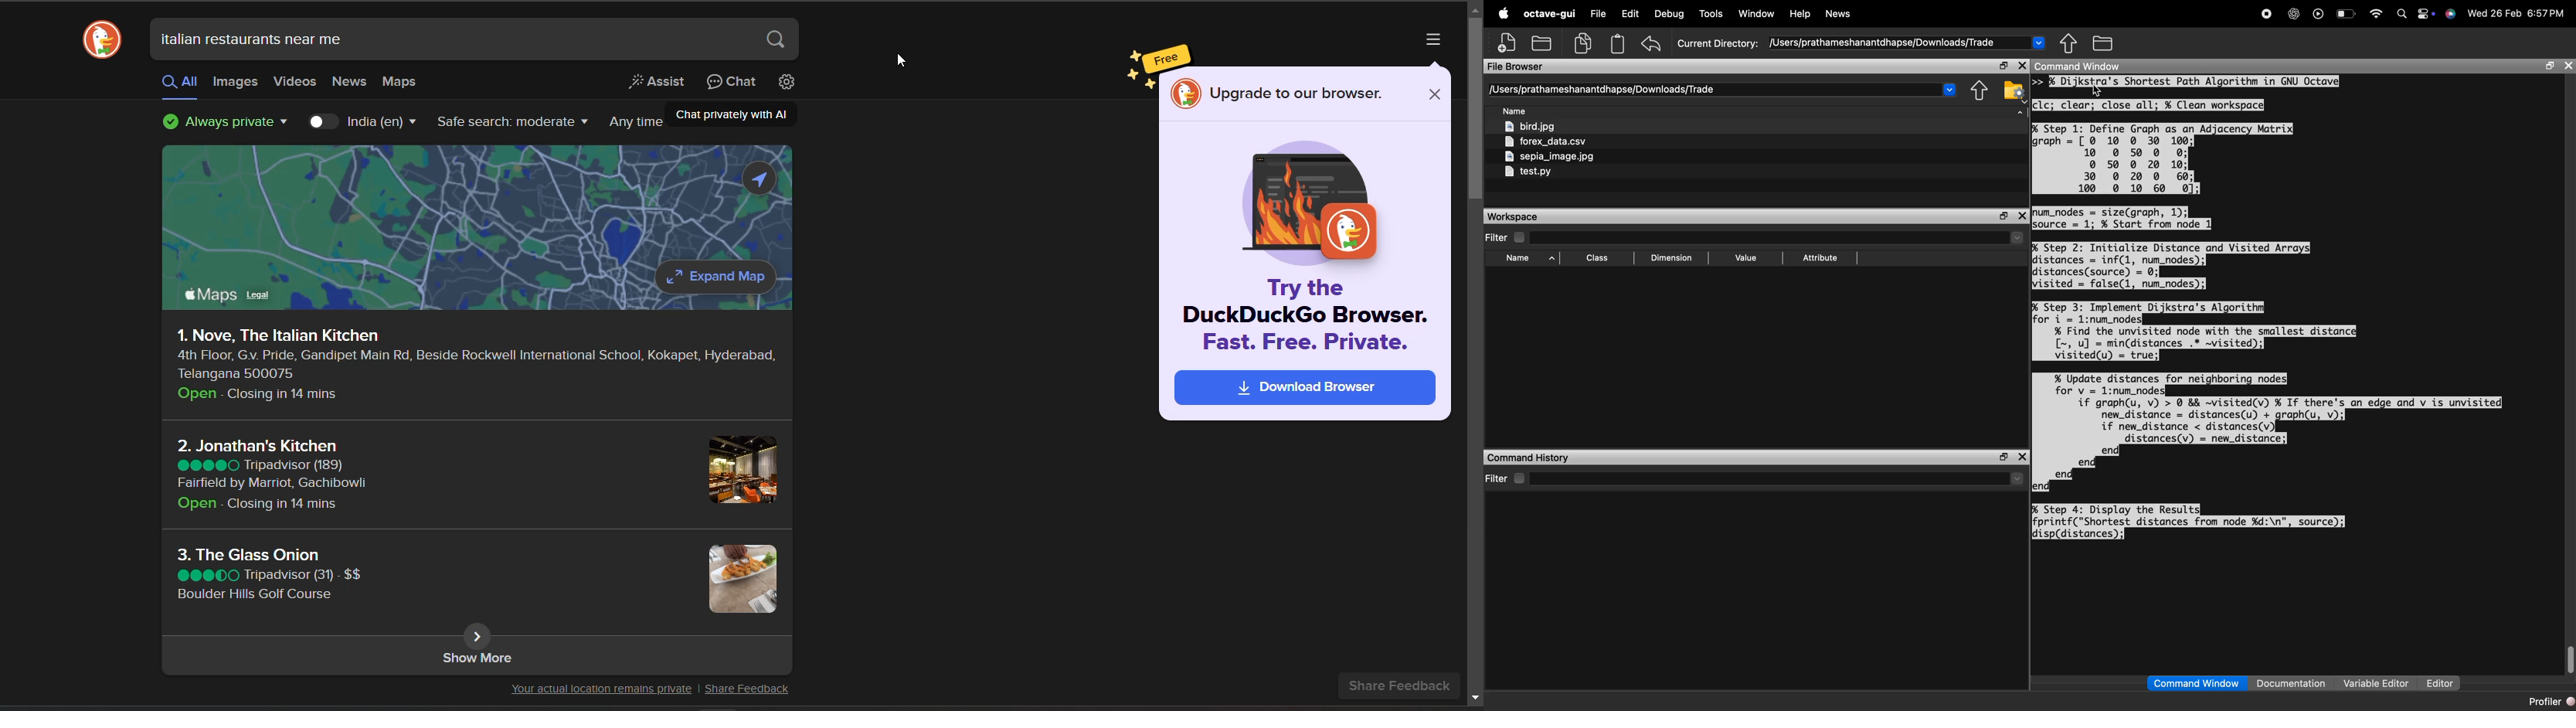  Describe the element at coordinates (2441, 683) in the screenshot. I see `editor` at that location.